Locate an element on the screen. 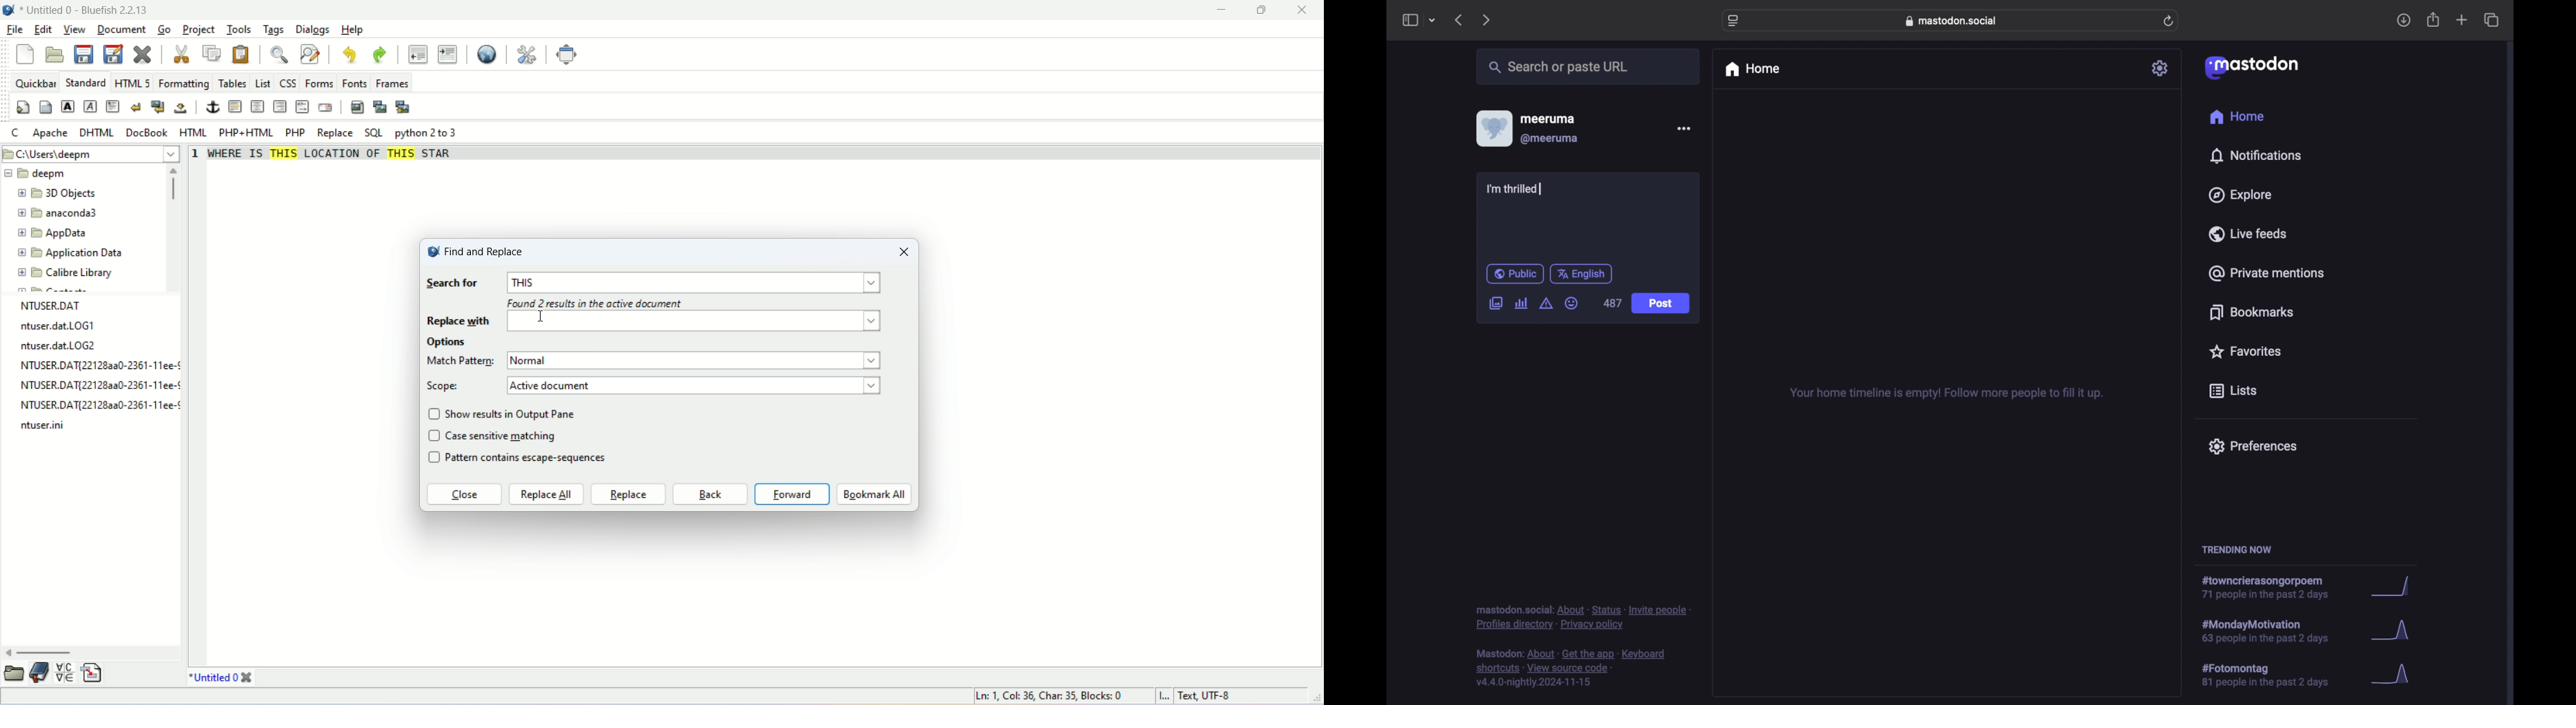 This screenshot has width=2576, height=728. snippet is located at coordinates (90, 673).